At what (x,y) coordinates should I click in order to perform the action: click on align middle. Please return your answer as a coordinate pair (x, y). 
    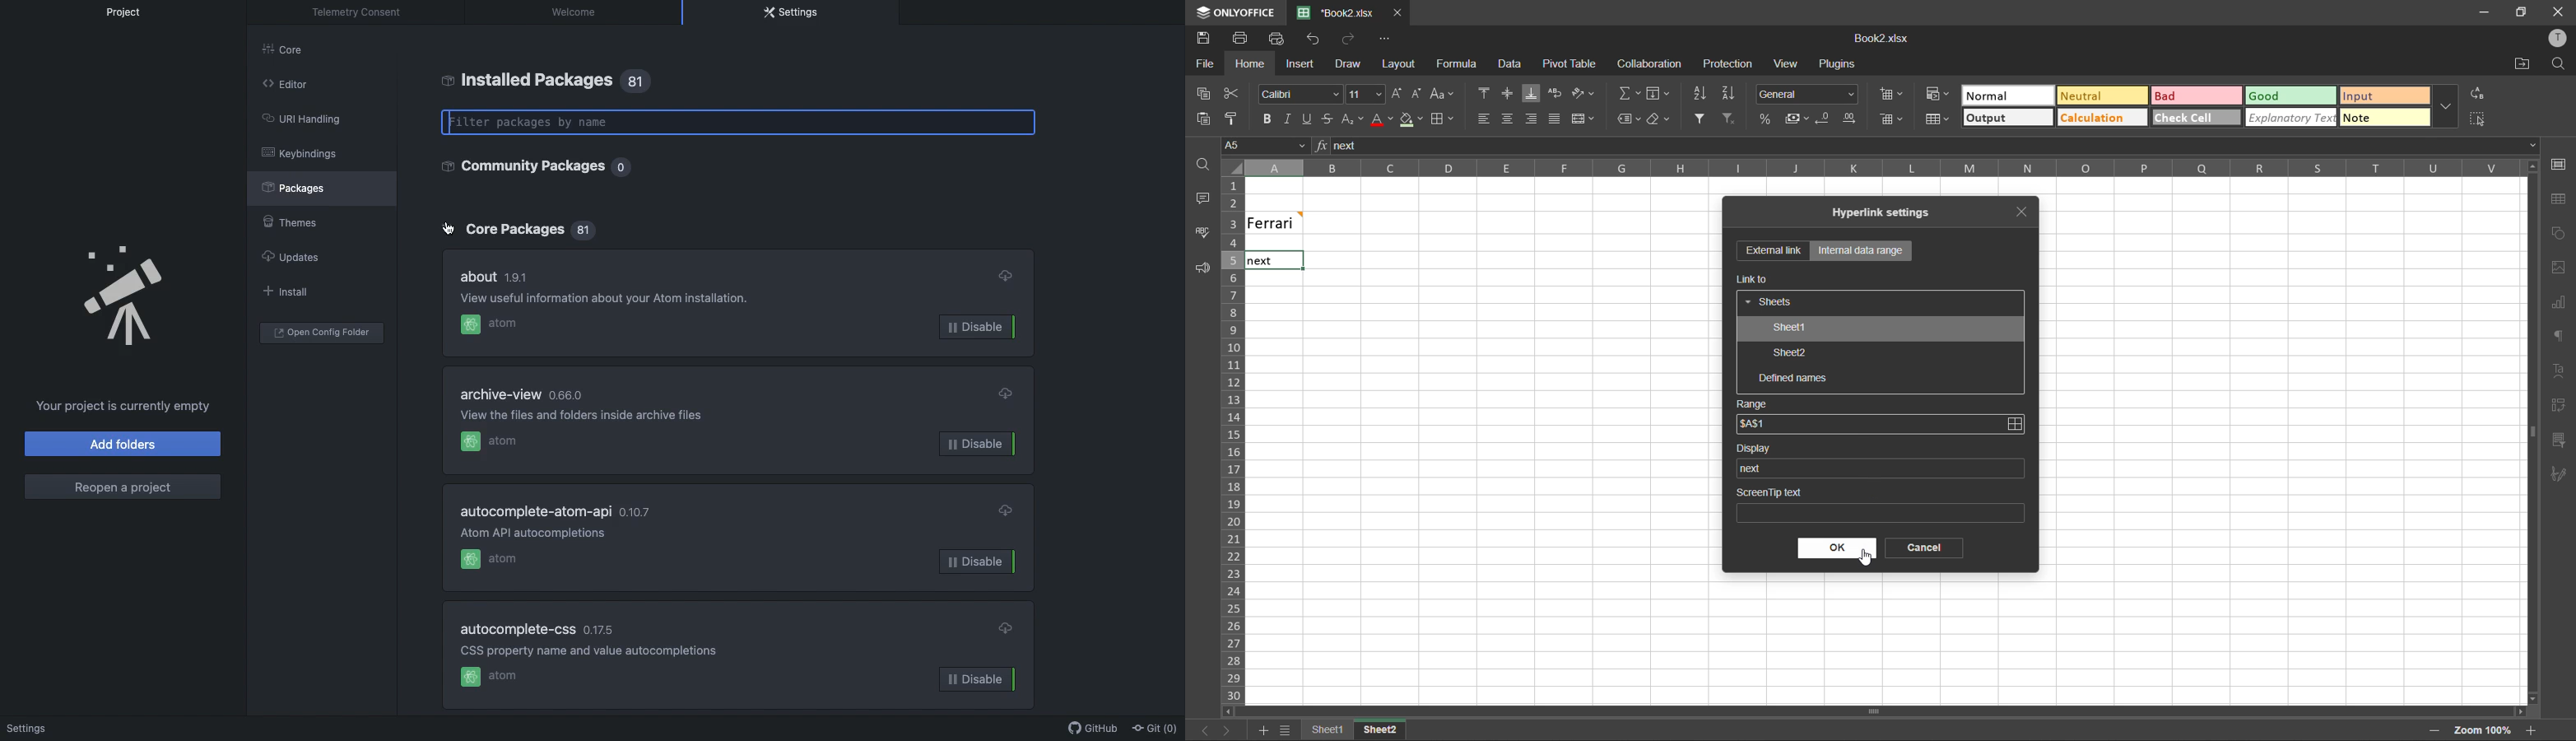
    Looking at the image, I should click on (1509, 93).